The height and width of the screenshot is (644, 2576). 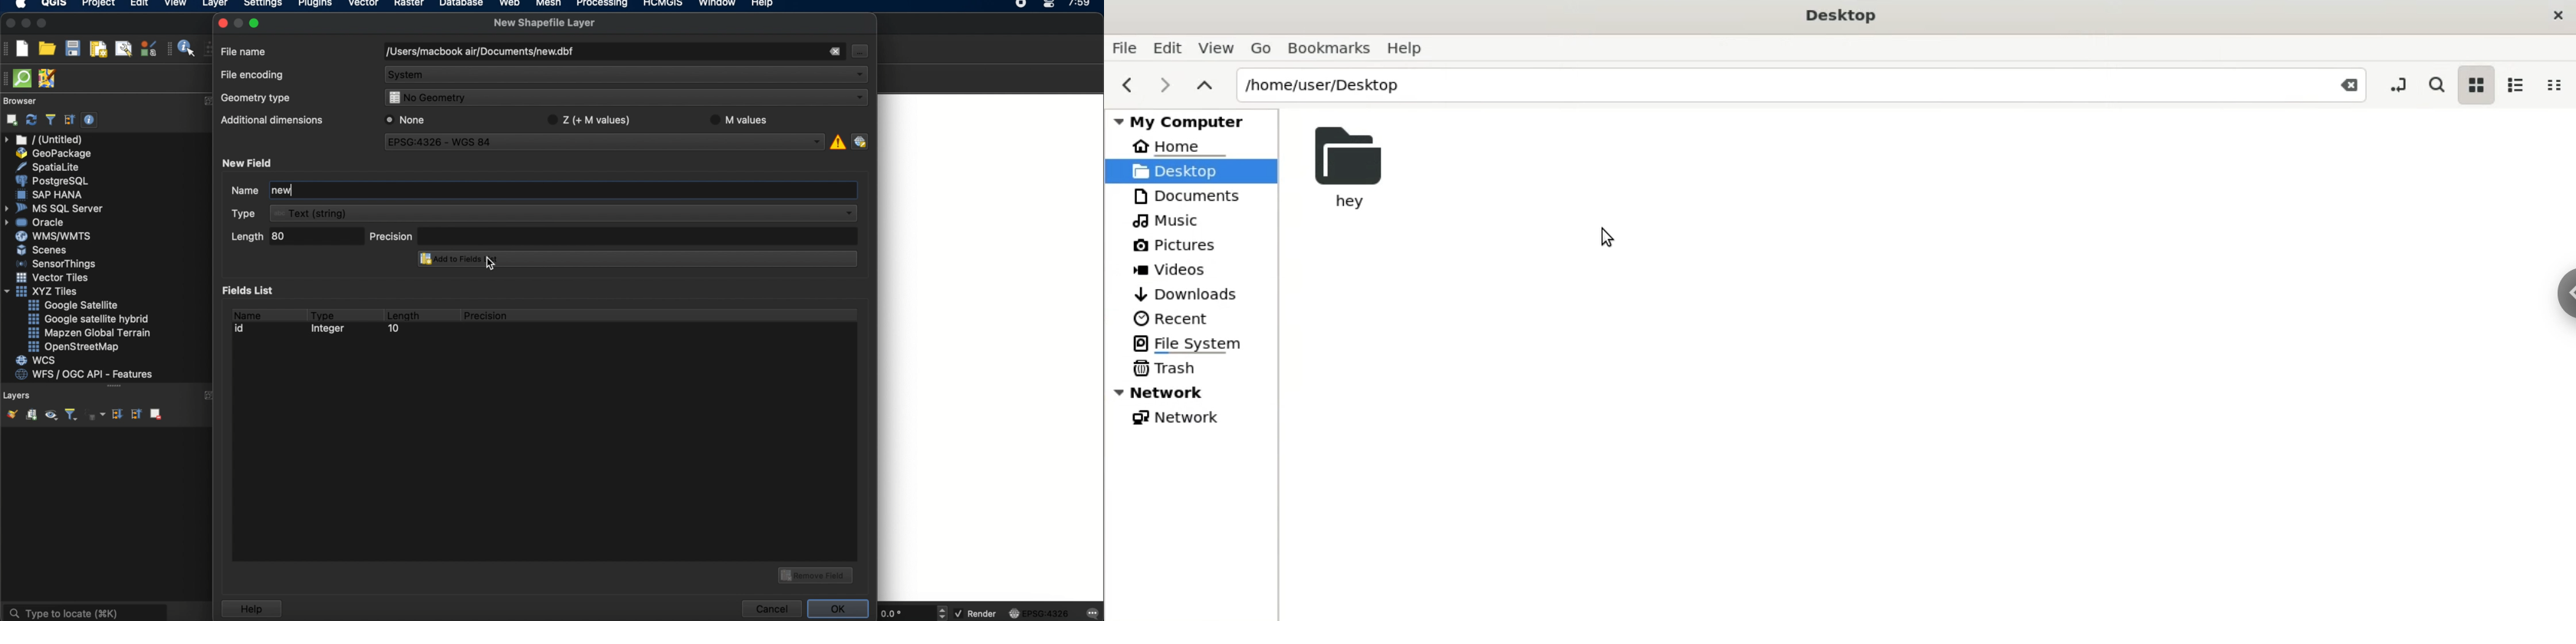 I want to click on maximize, so click(x=256, y=22).